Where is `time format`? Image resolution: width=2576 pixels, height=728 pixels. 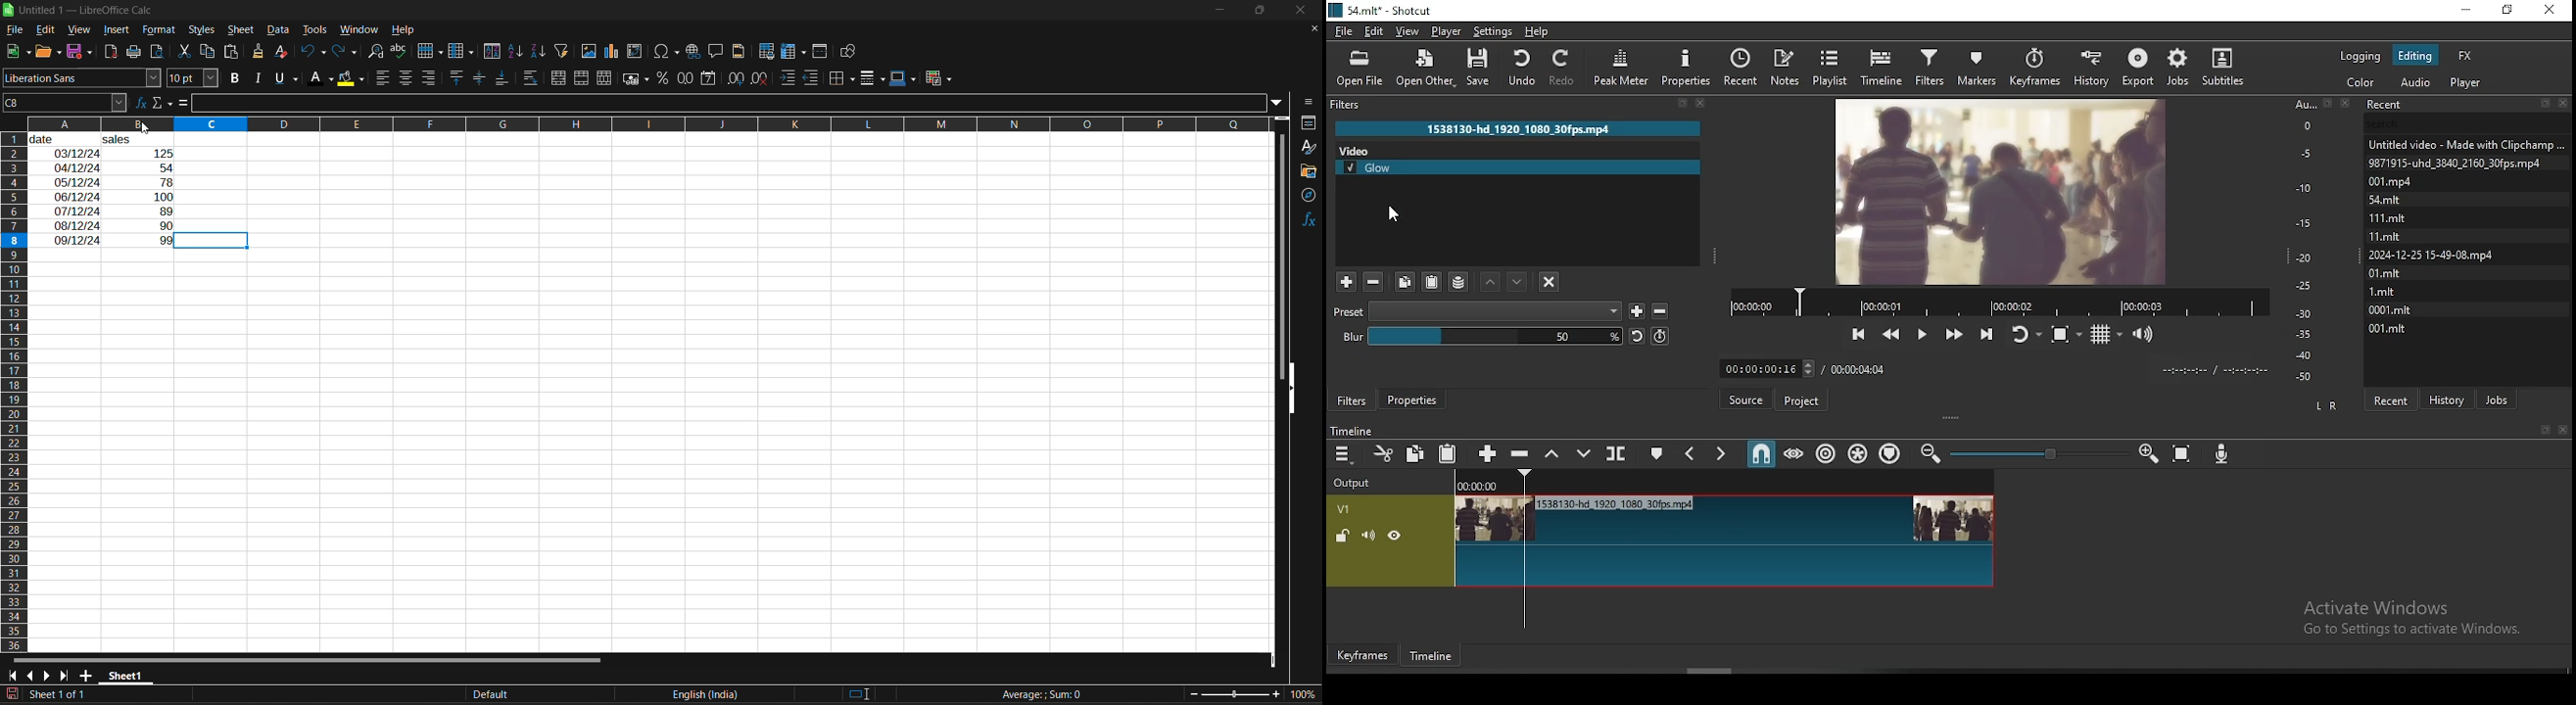 time format is located at coordinates (2211, 368).